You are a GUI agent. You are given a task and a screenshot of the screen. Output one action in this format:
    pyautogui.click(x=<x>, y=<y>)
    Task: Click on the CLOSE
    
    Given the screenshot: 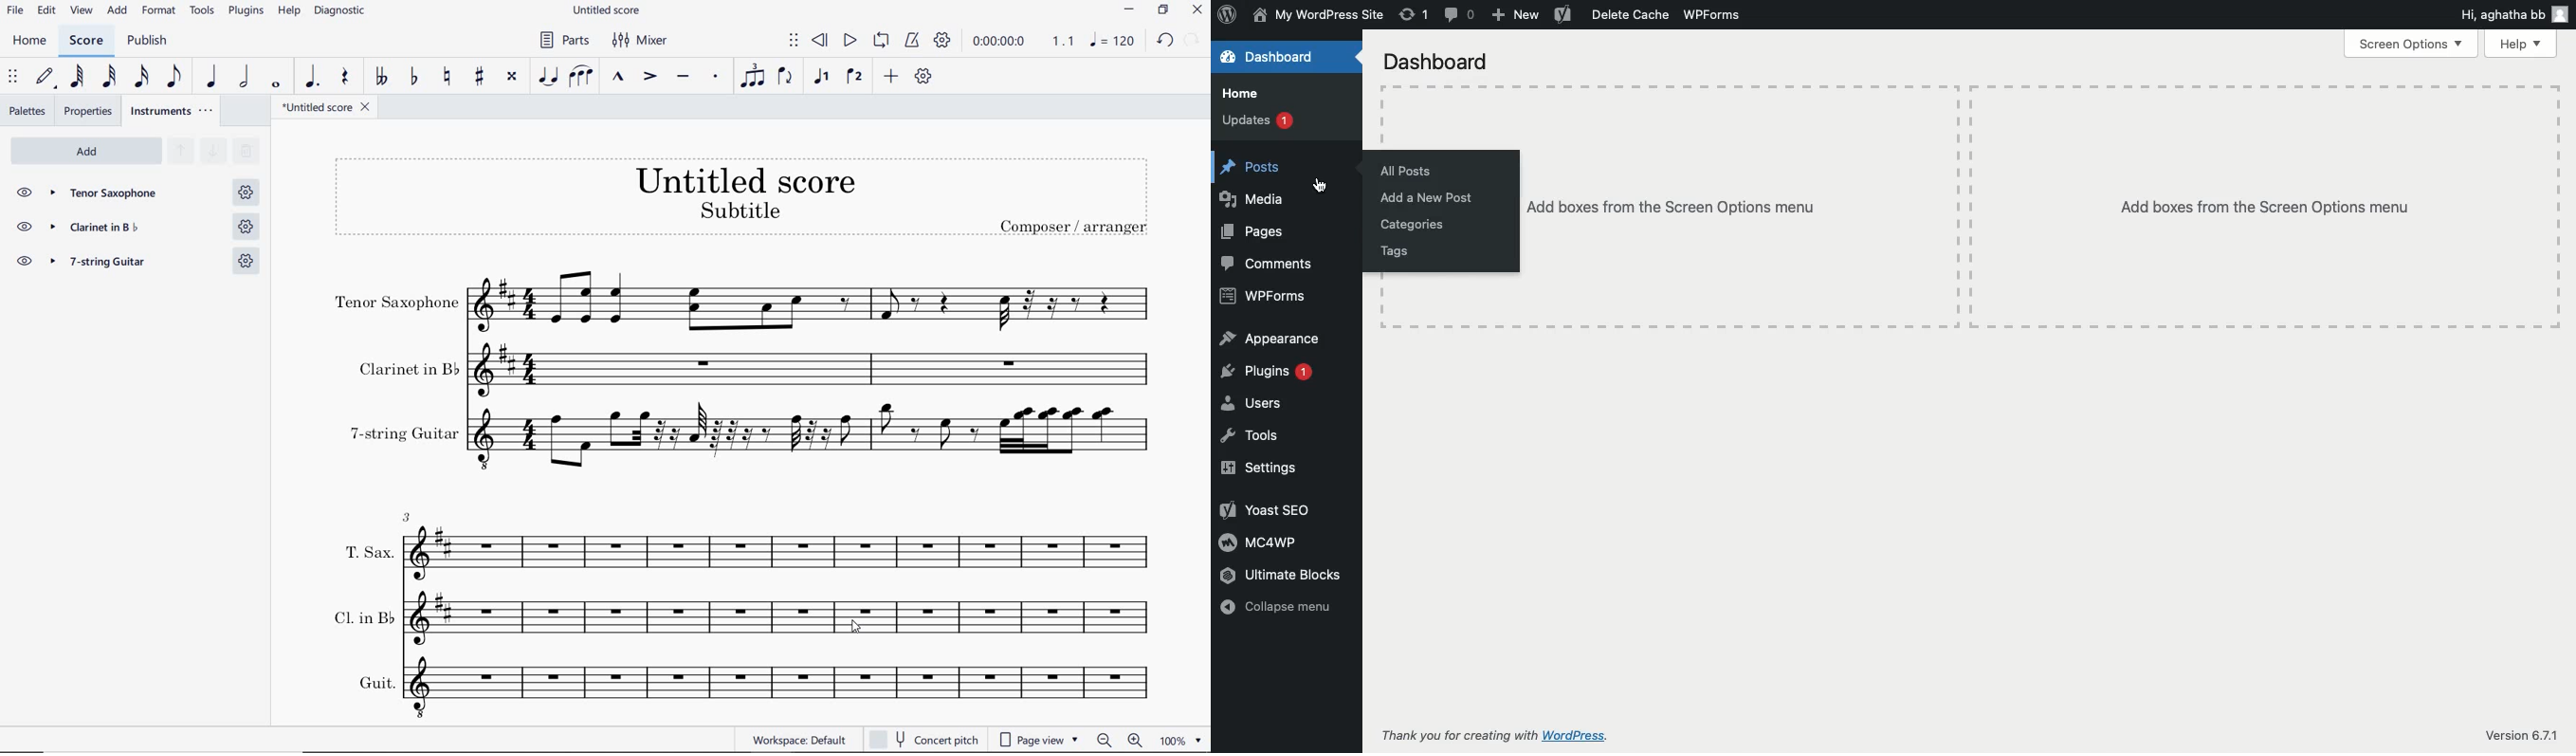 What is the action you would take?
    pyautogui.click(x=1198, y=11)
    